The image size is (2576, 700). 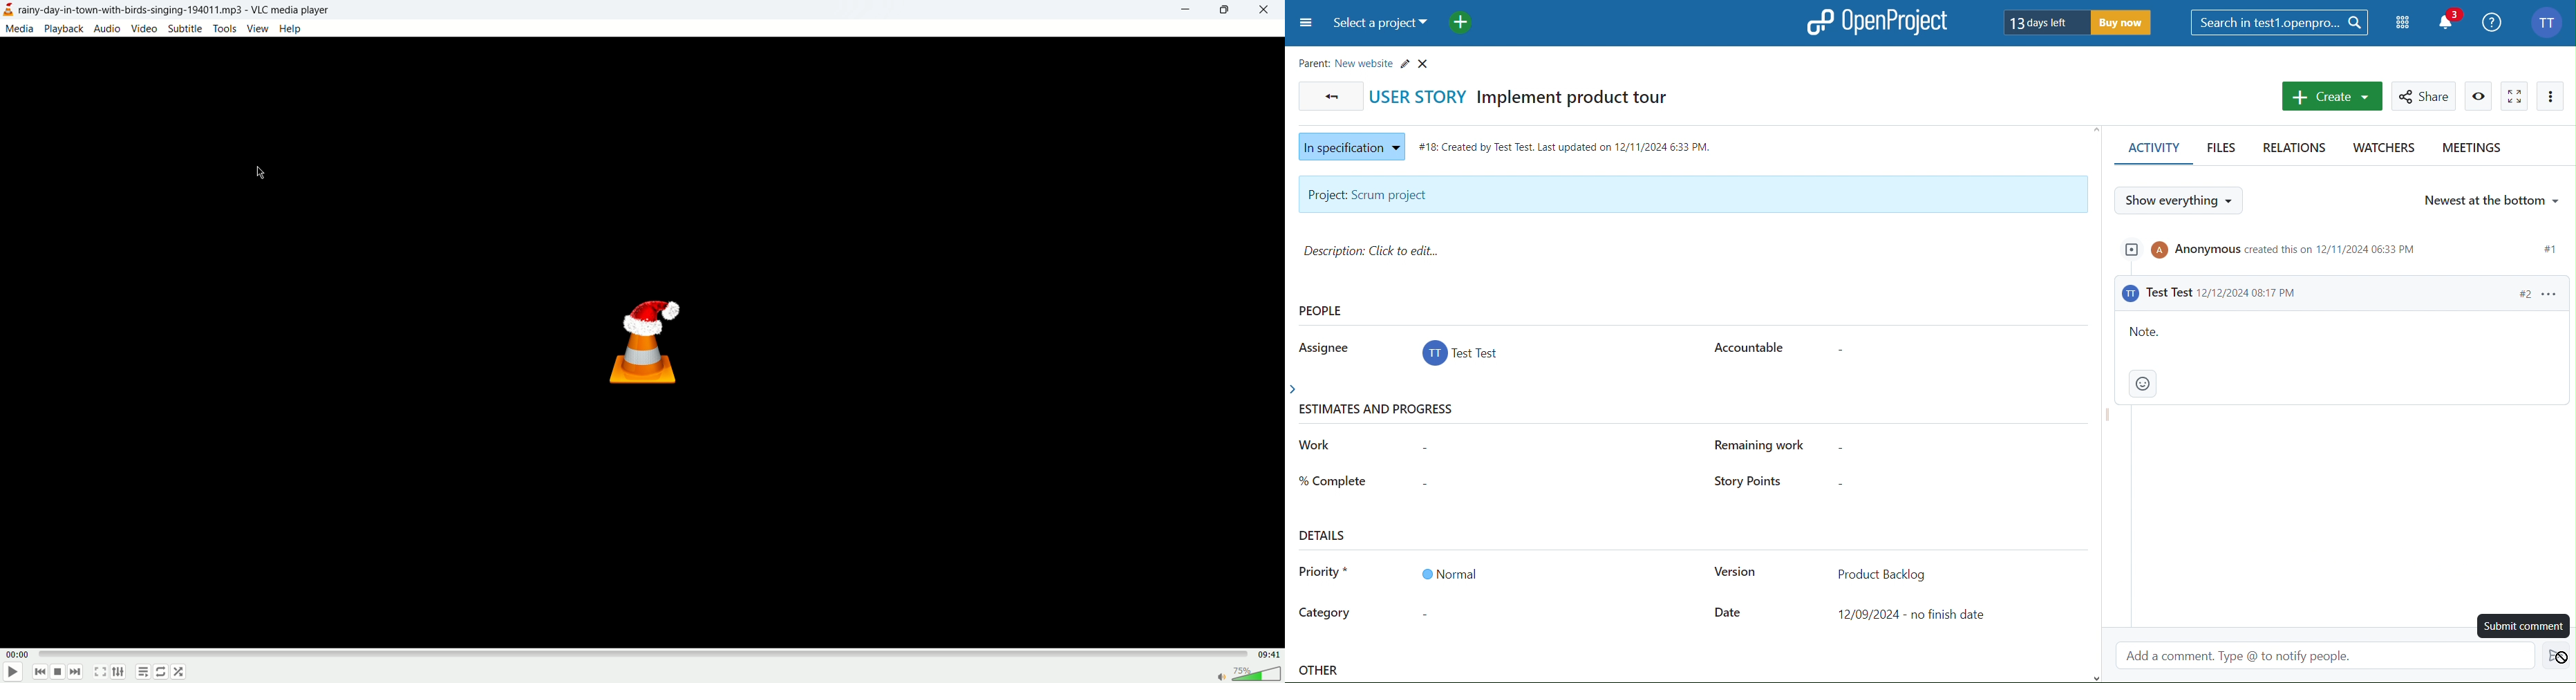 What do you see at coordinates (2551, 96) in the screenshot?
I see `More` at bounding box center [2551, 96].